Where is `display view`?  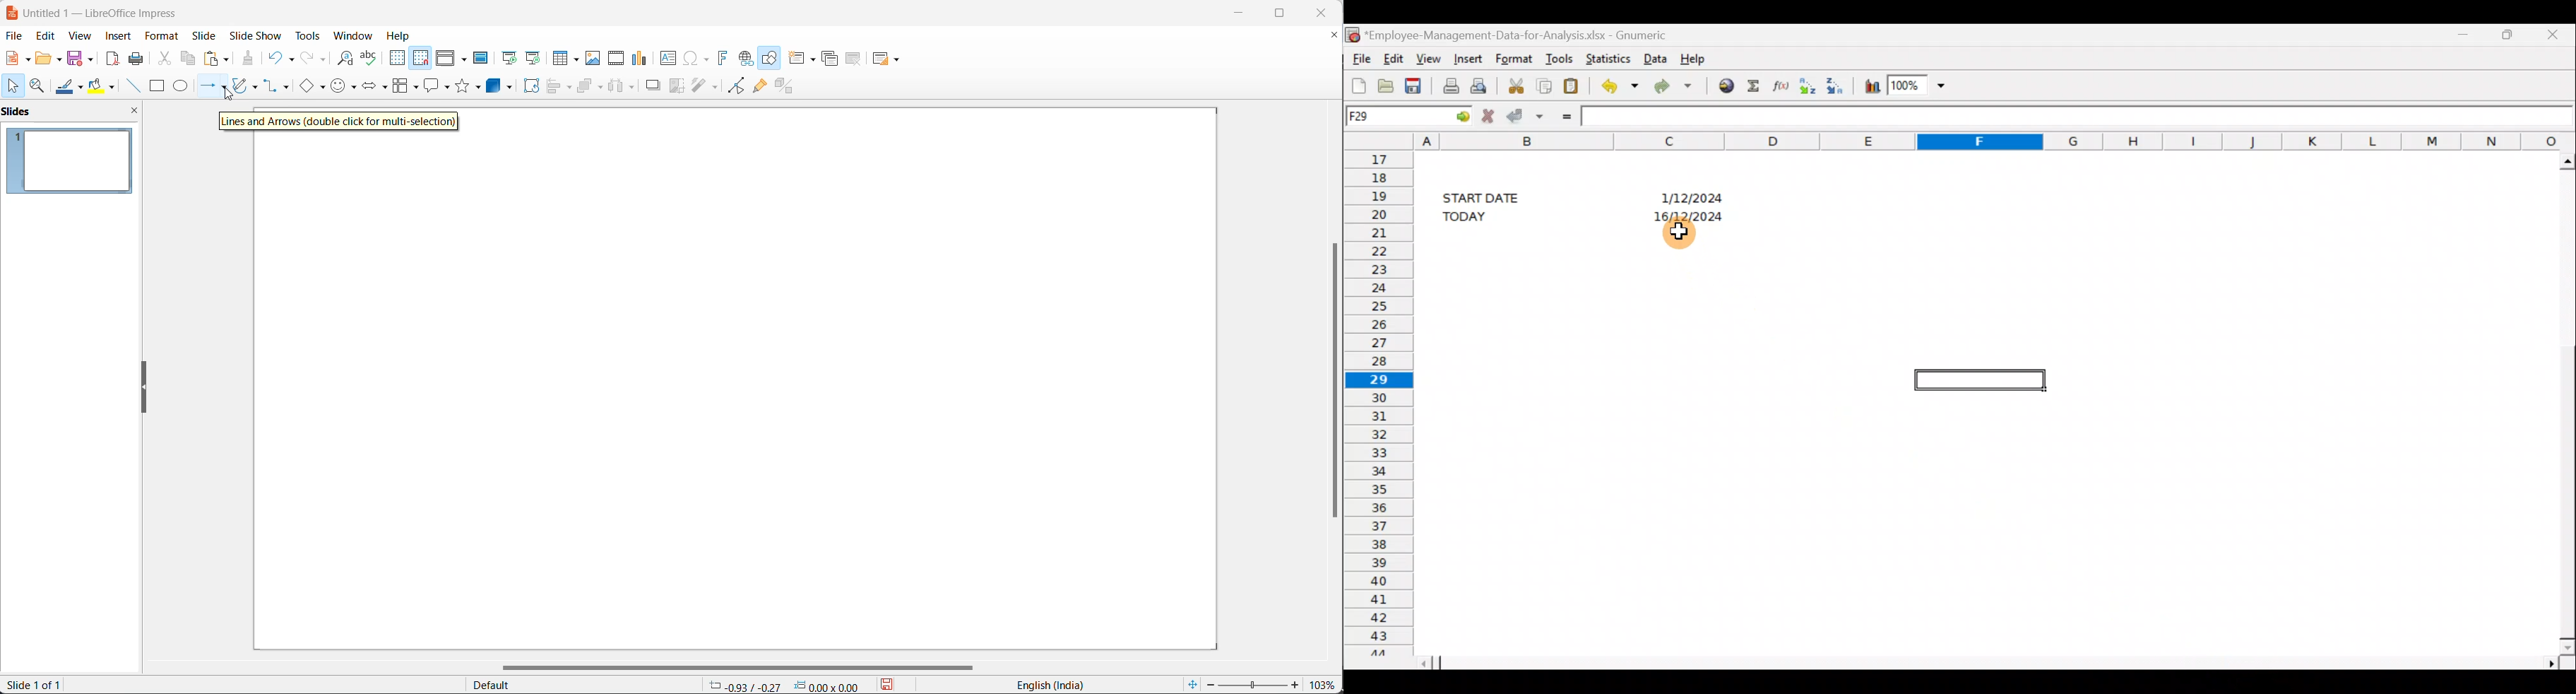 display view is located at coordinates (451, 57).